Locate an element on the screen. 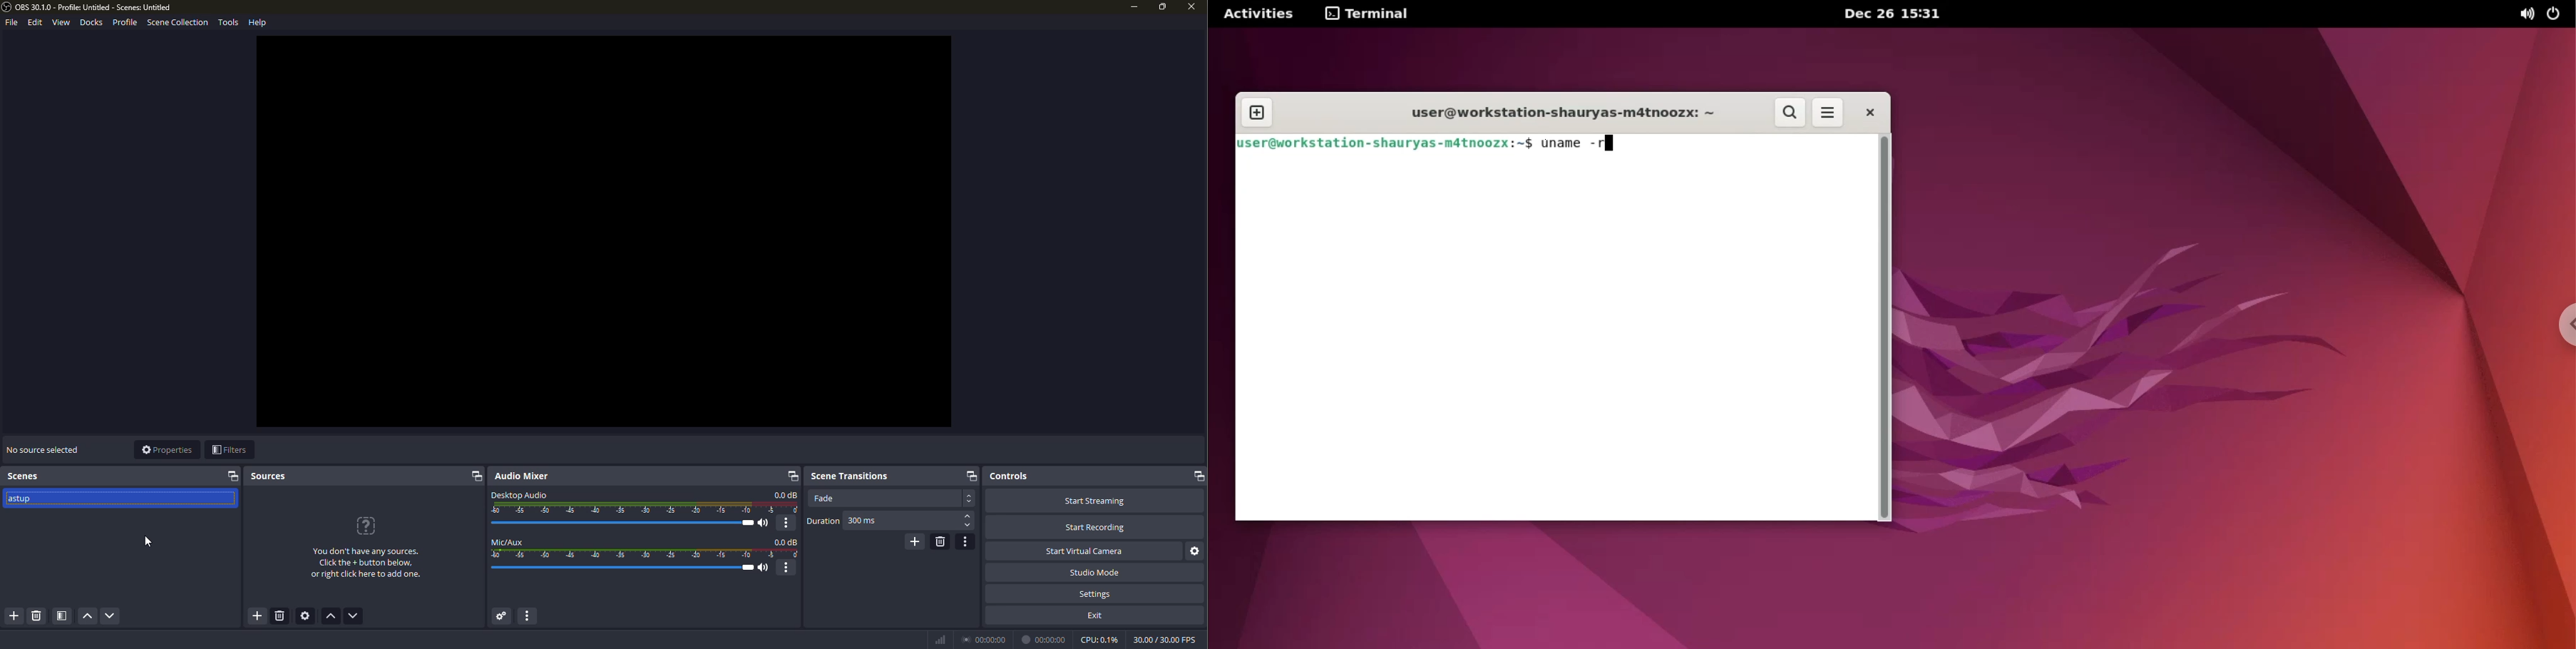 The width and height of the screenshot is (2576, 672). move scene down is located at coordinates (111, 617).